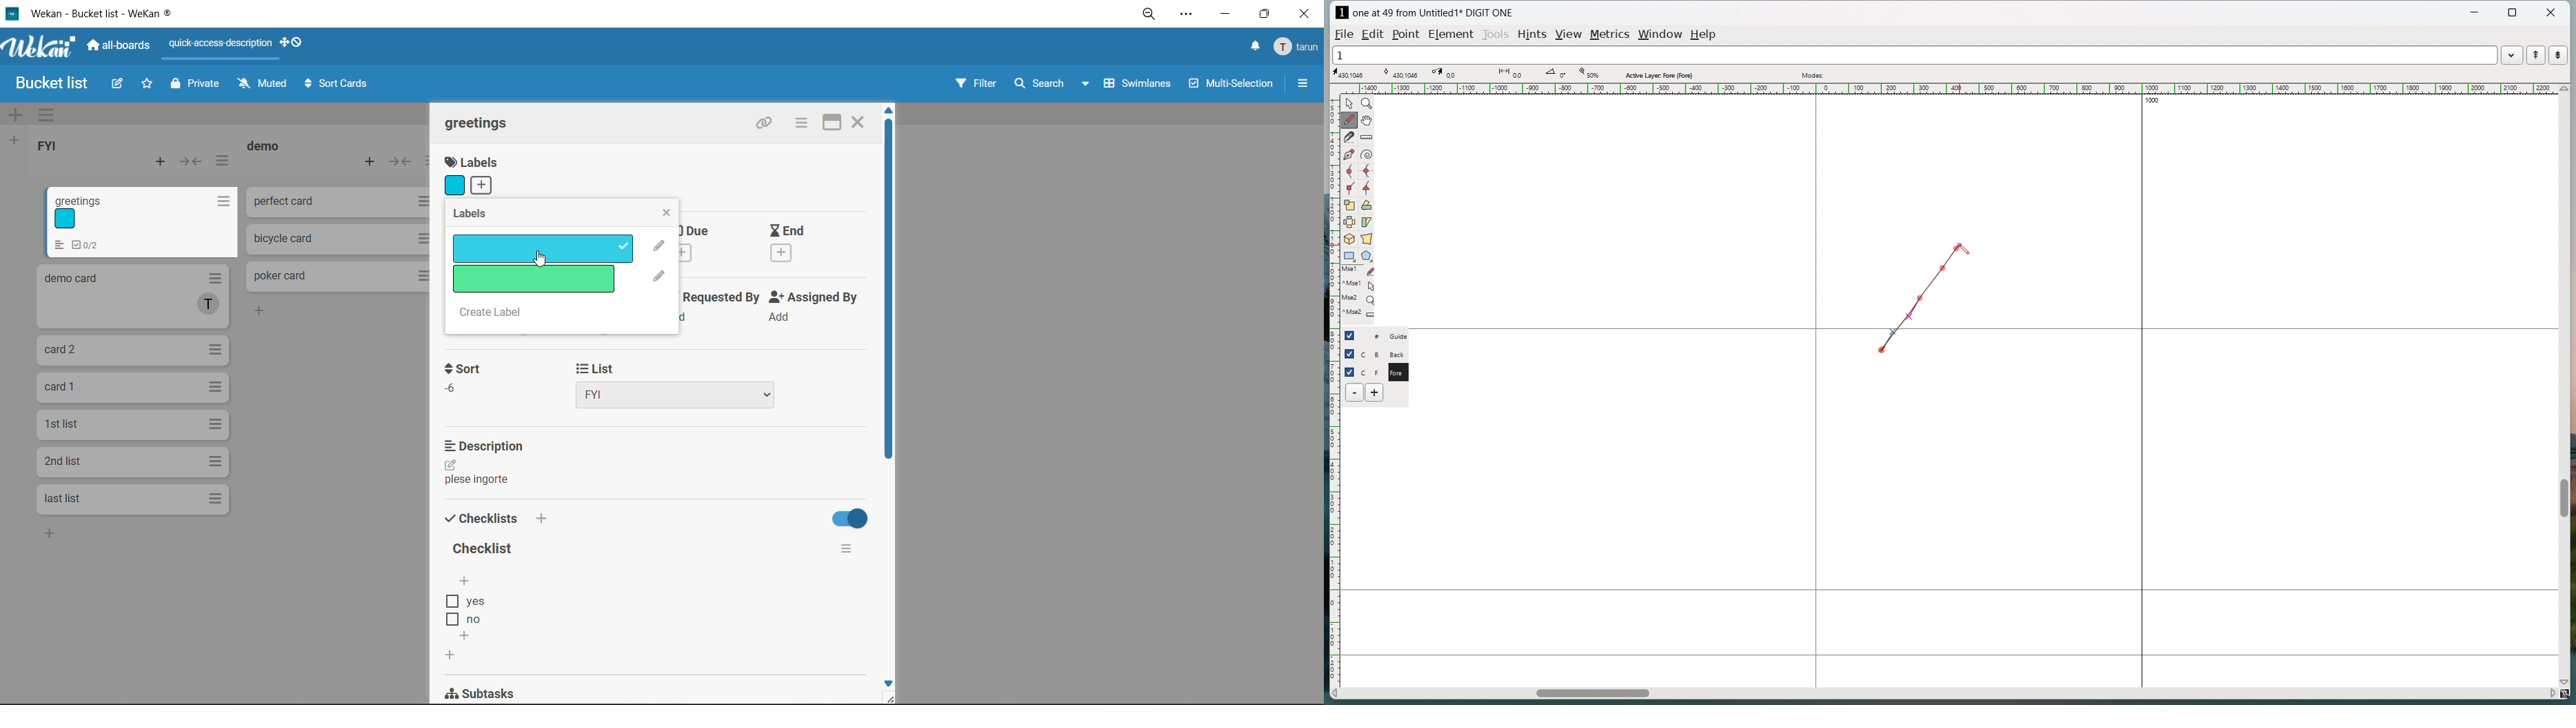 The width and height of the screenshot is (2576, 728). What do you see at coordinates (1386, 336) in the screenshot?
I see `# Guide` at bounding box center [1386, 336].